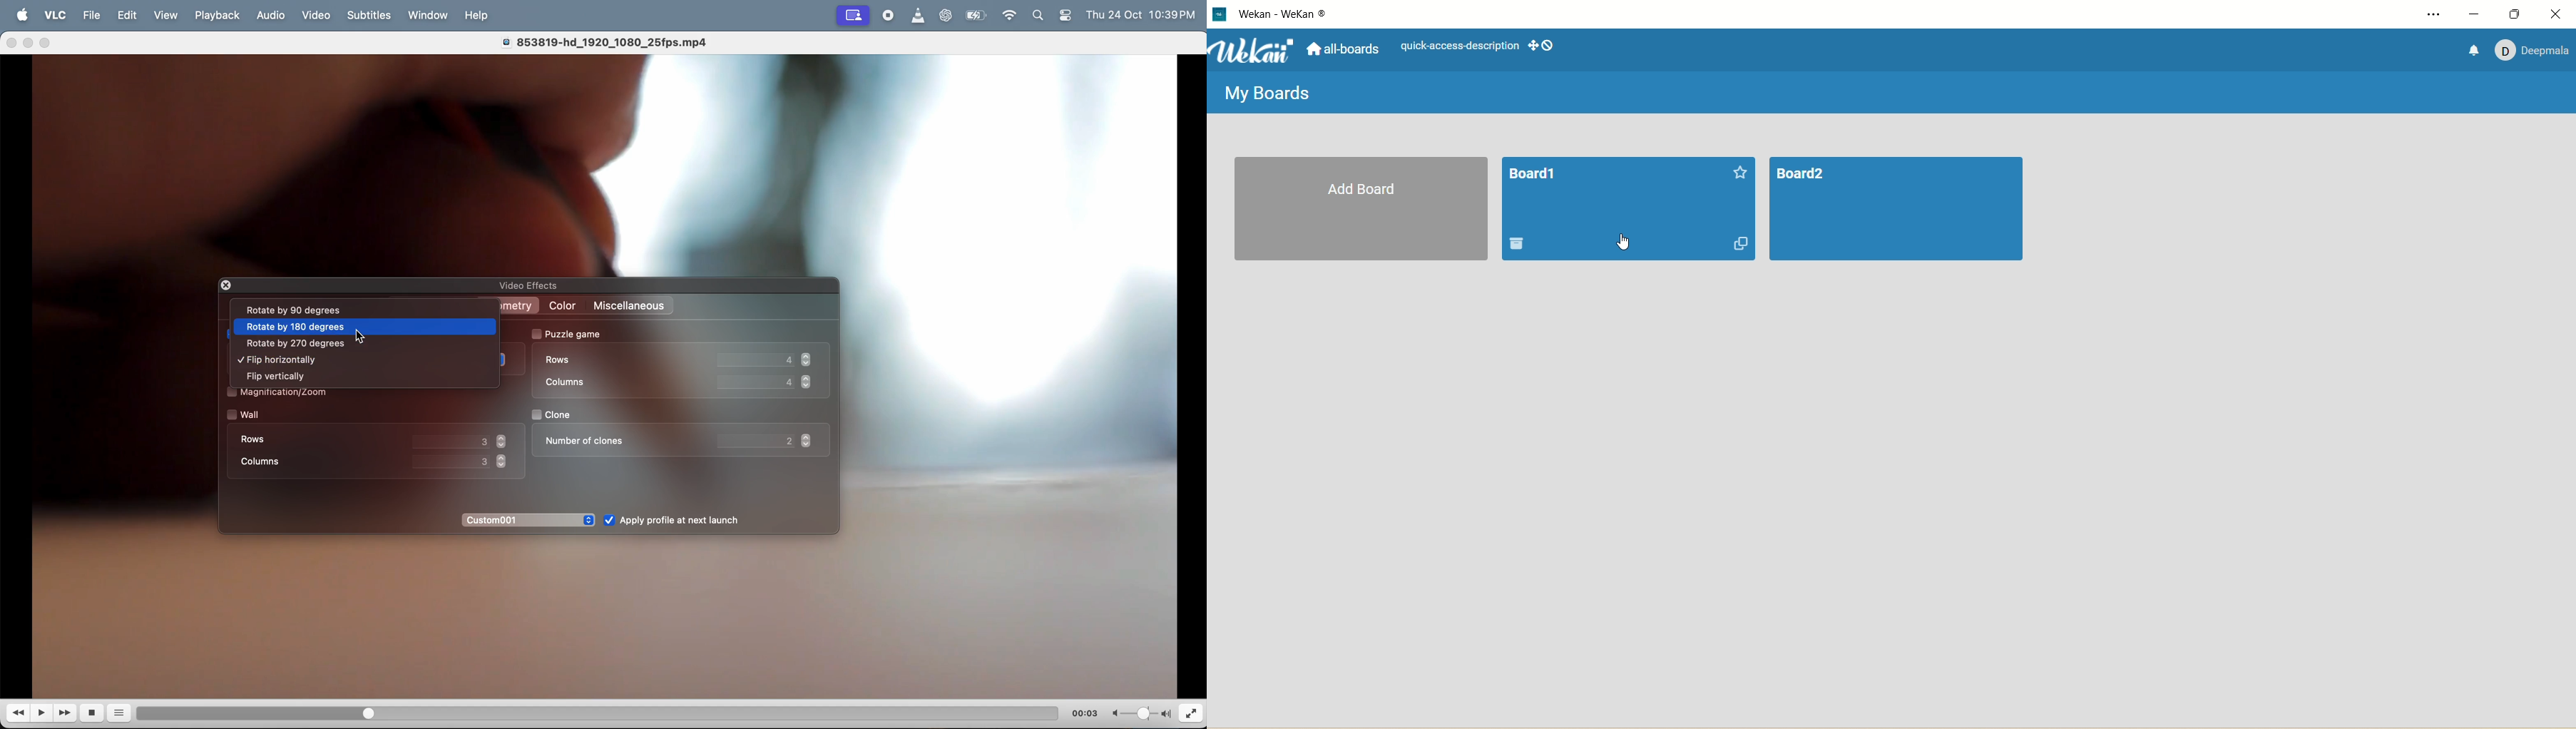 The image size is (2576, 756). What do you see at coordinates (218, 14) in the screenshot?
I see `playback` at bounding box center [218, 14].